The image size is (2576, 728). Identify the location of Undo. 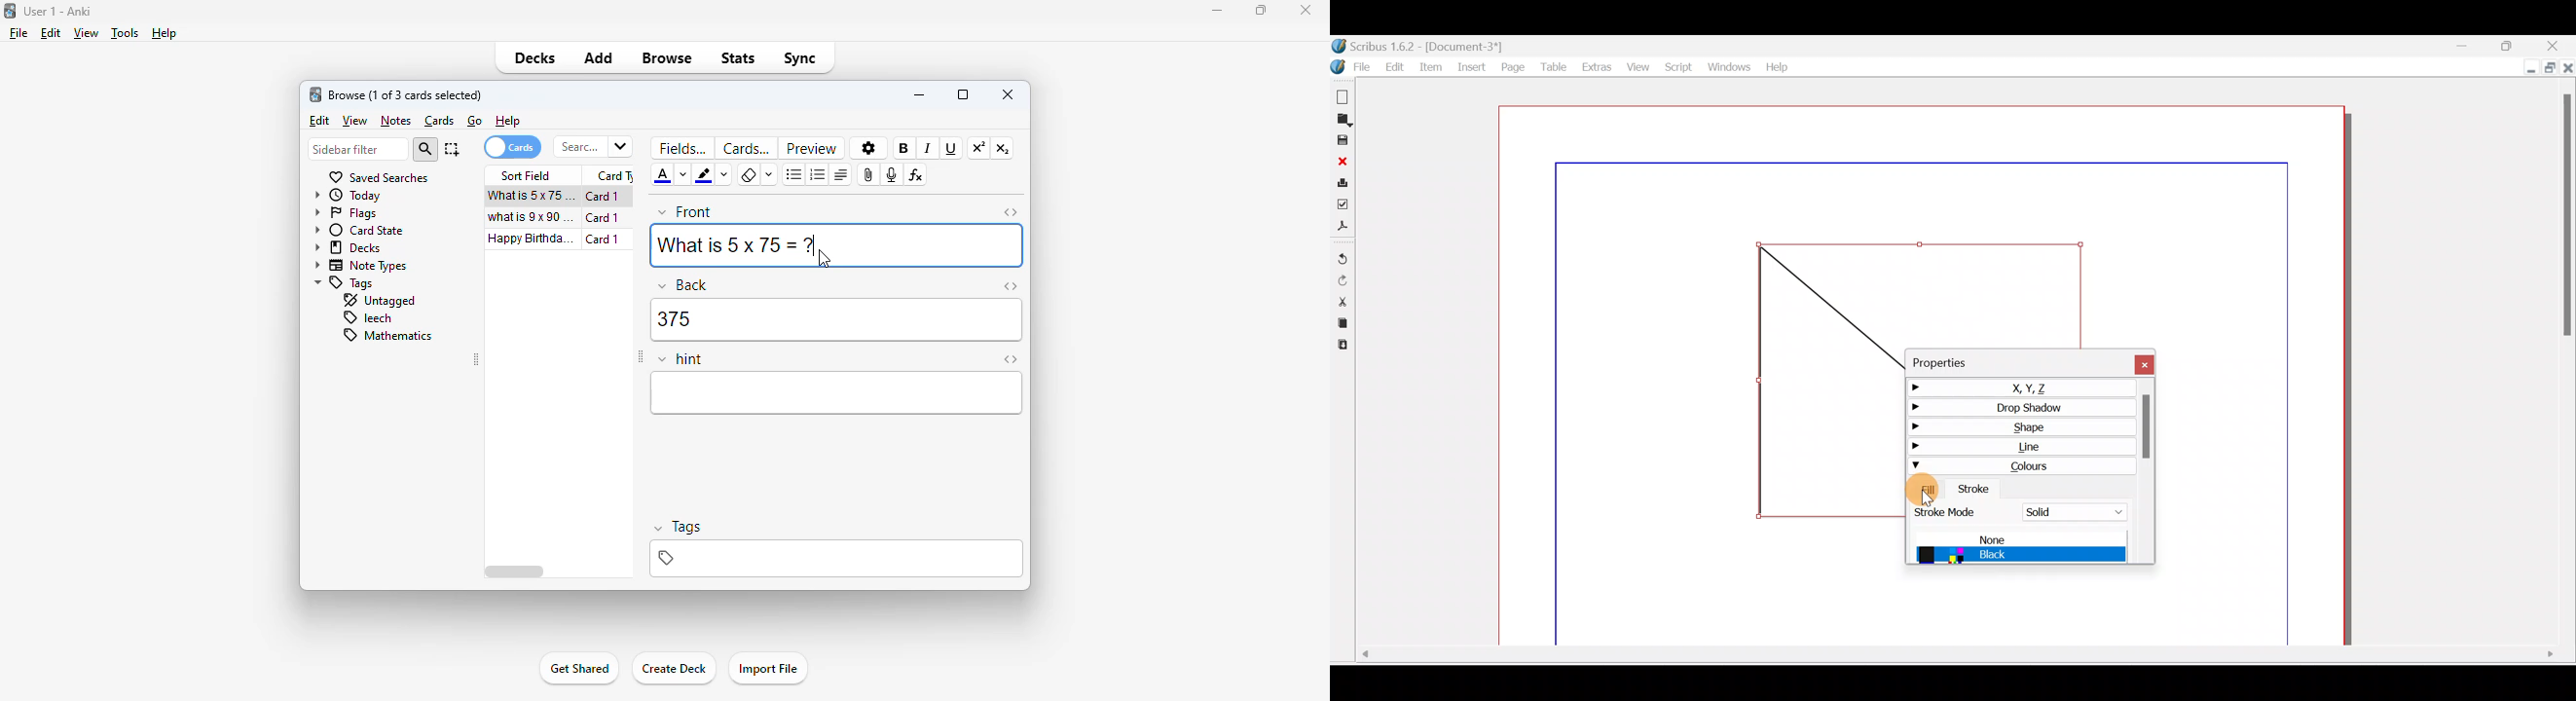
(1344, 254).